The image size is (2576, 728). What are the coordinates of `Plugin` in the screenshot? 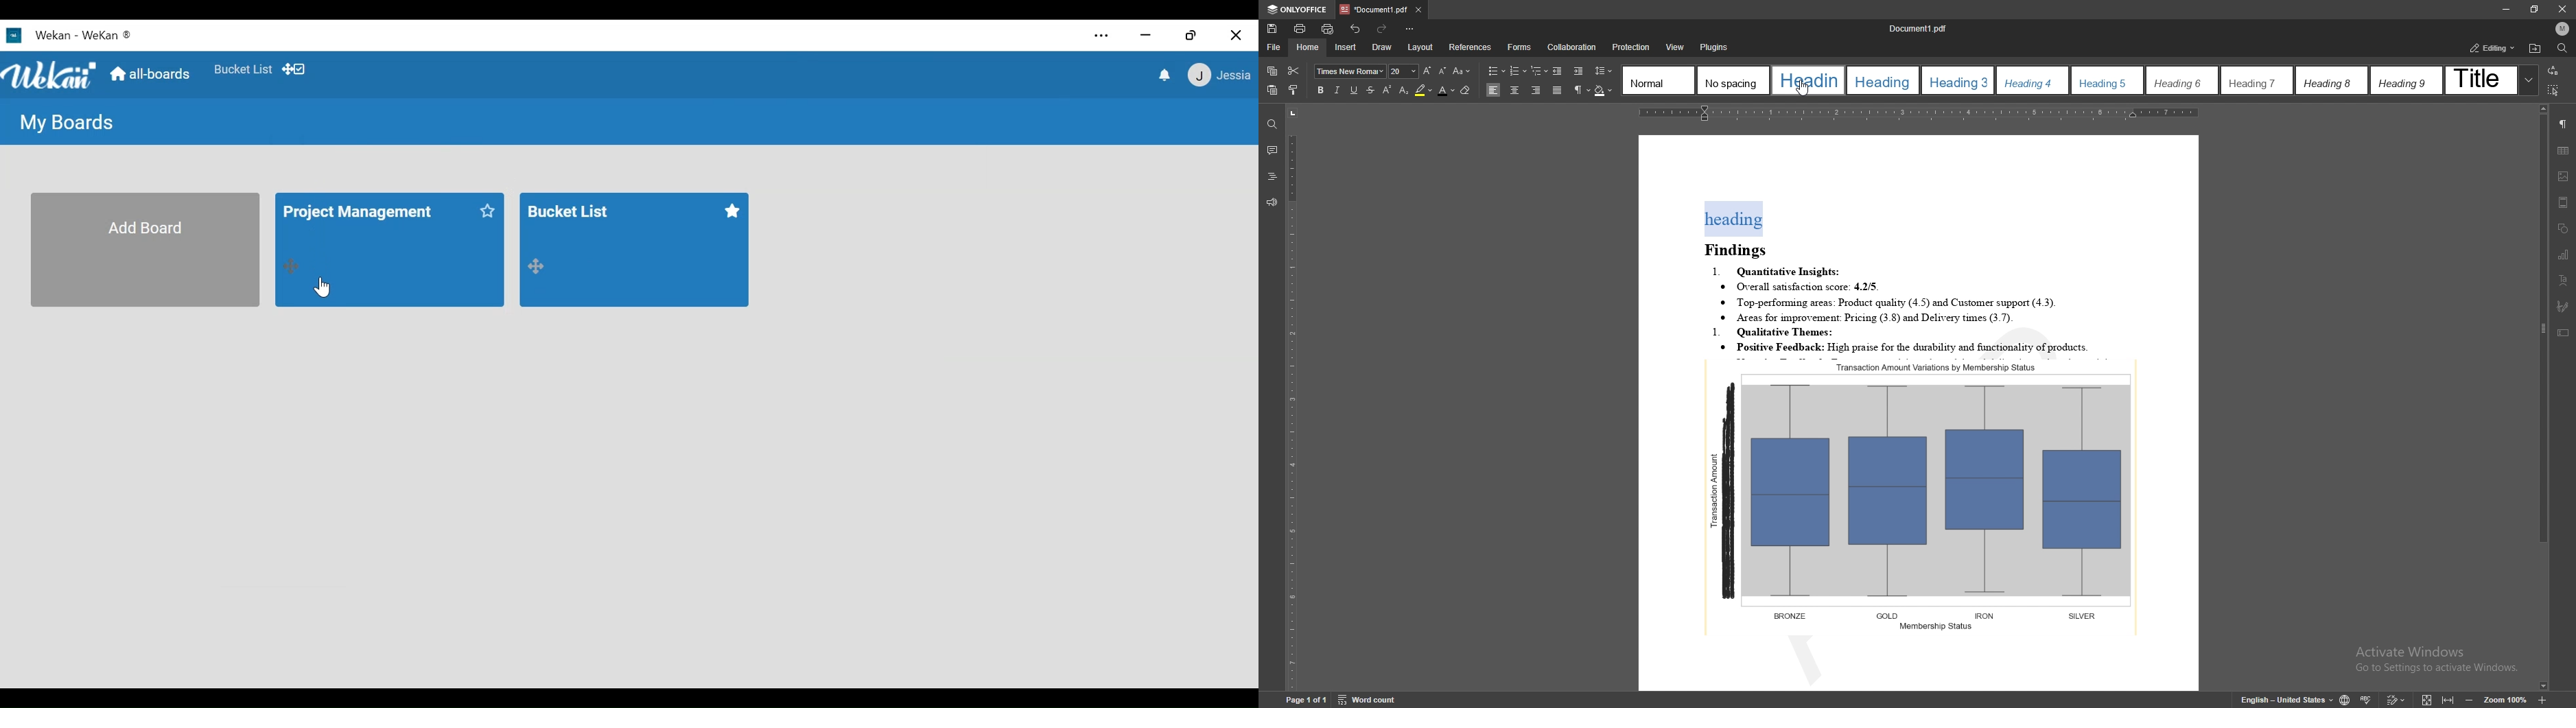 It's located at (1714, 47).